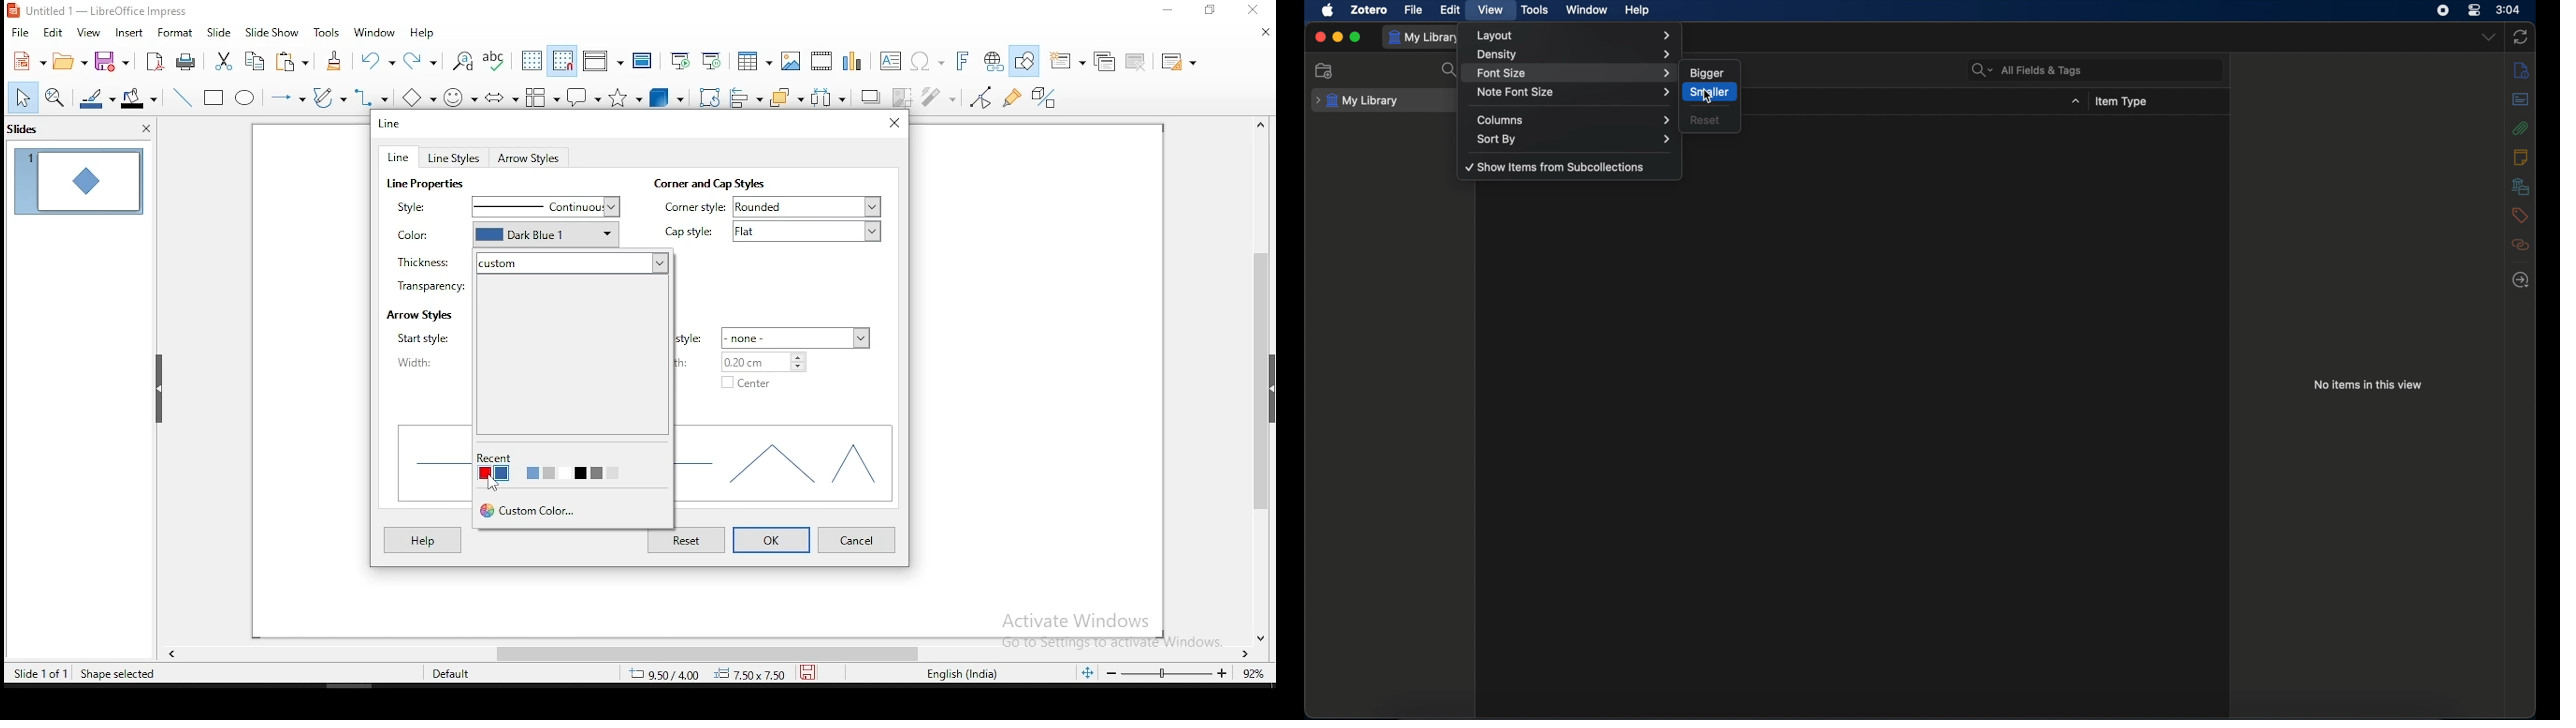 This screenshot has height=728, width=2576. I want to click on tags, so click(2519, 215).